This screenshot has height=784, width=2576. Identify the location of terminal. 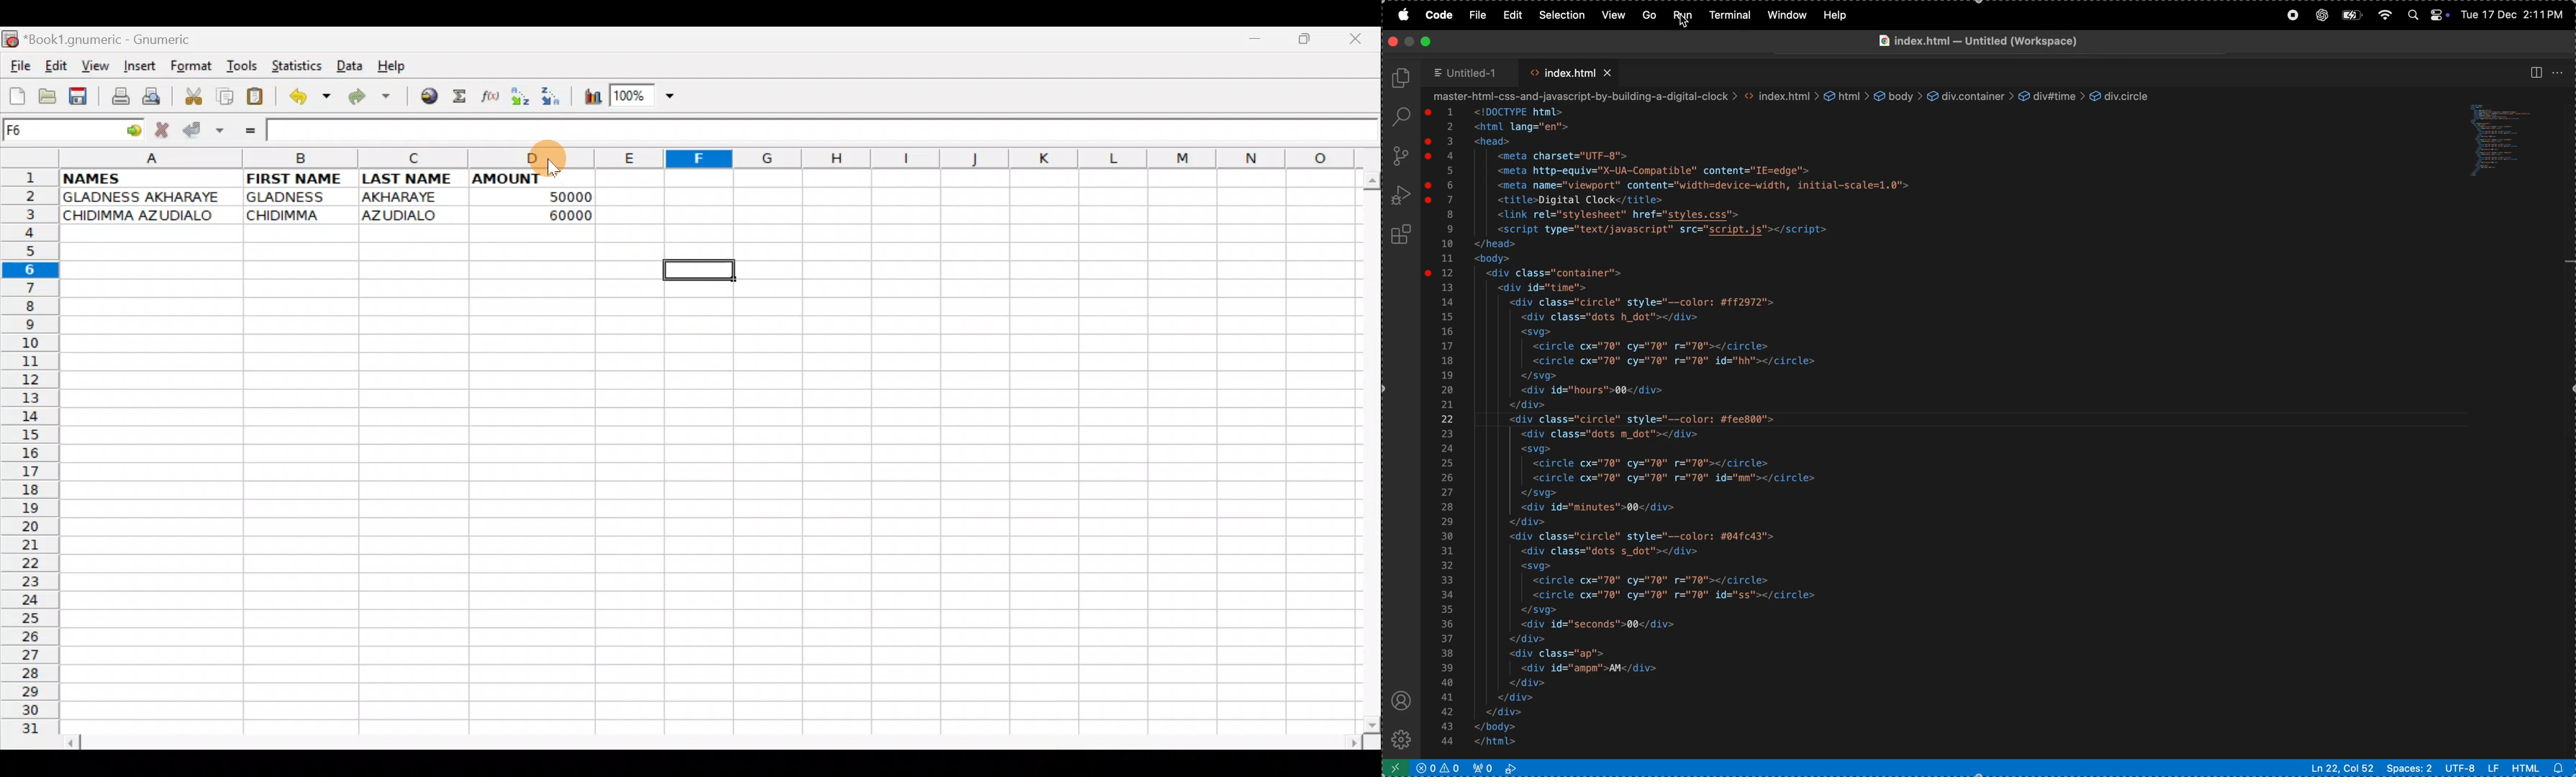
(1732, 17).